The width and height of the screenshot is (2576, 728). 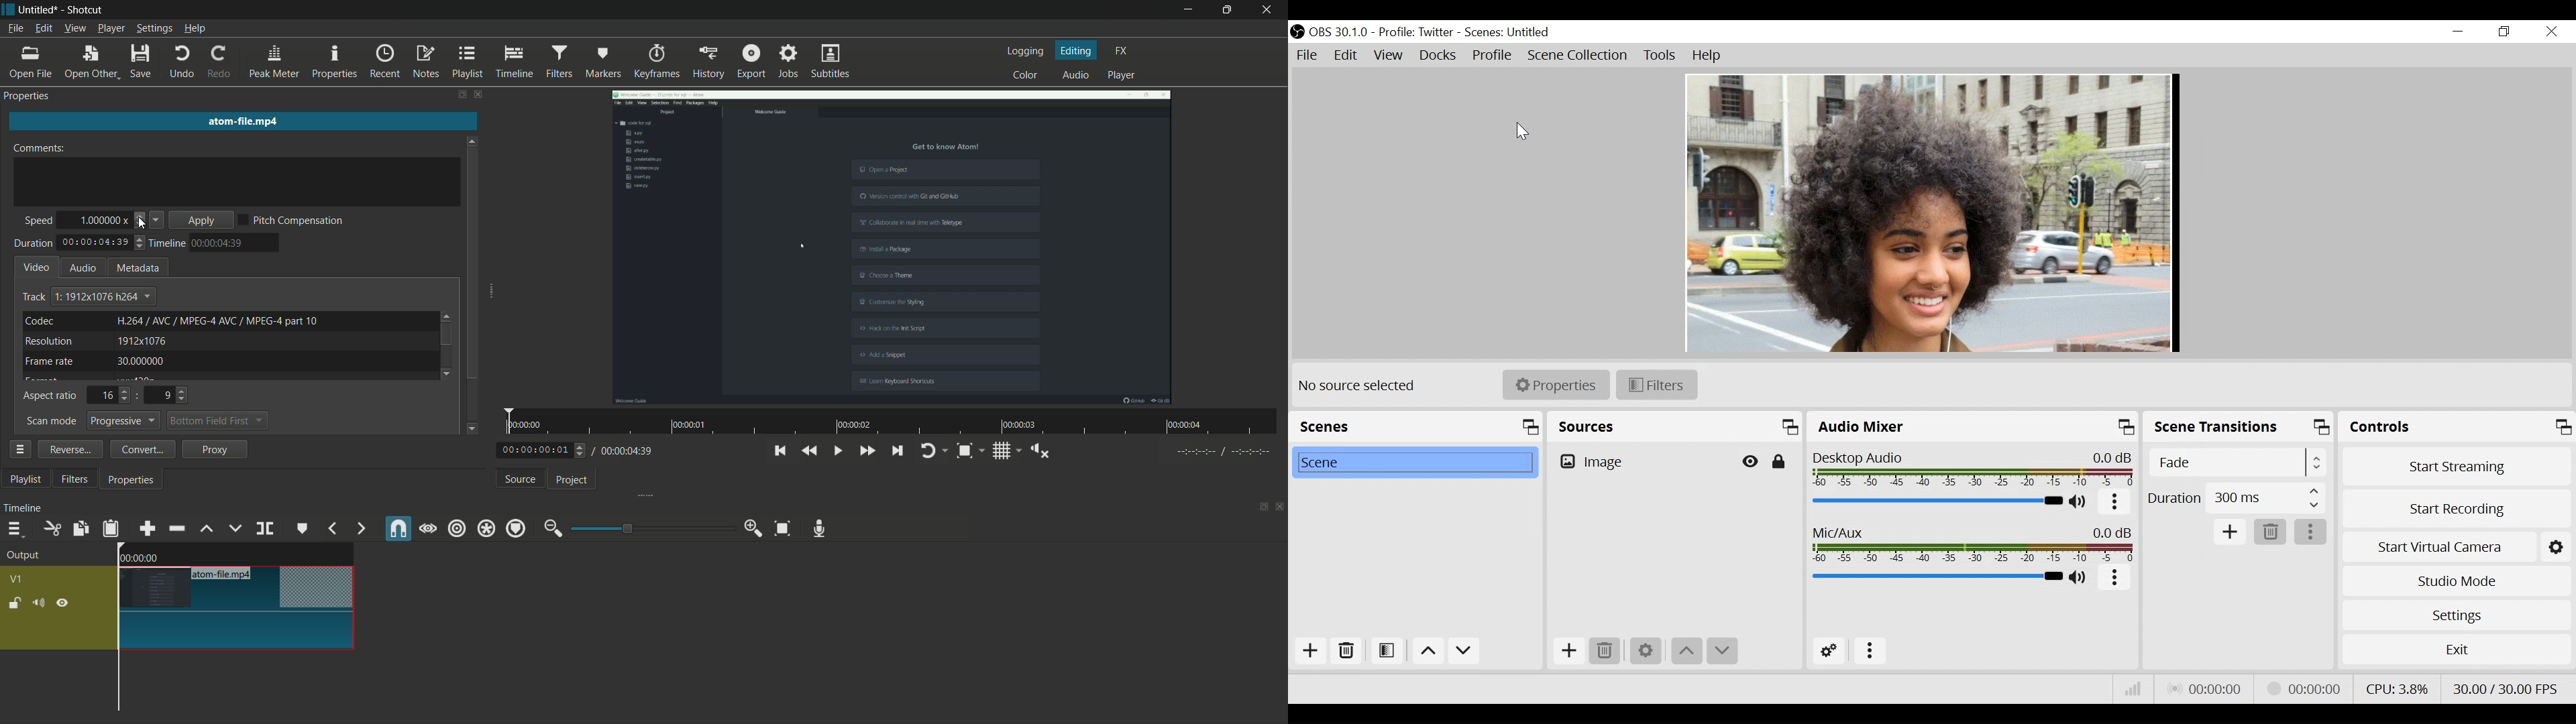 I want to click on logging, so click(x=1027, y=51).